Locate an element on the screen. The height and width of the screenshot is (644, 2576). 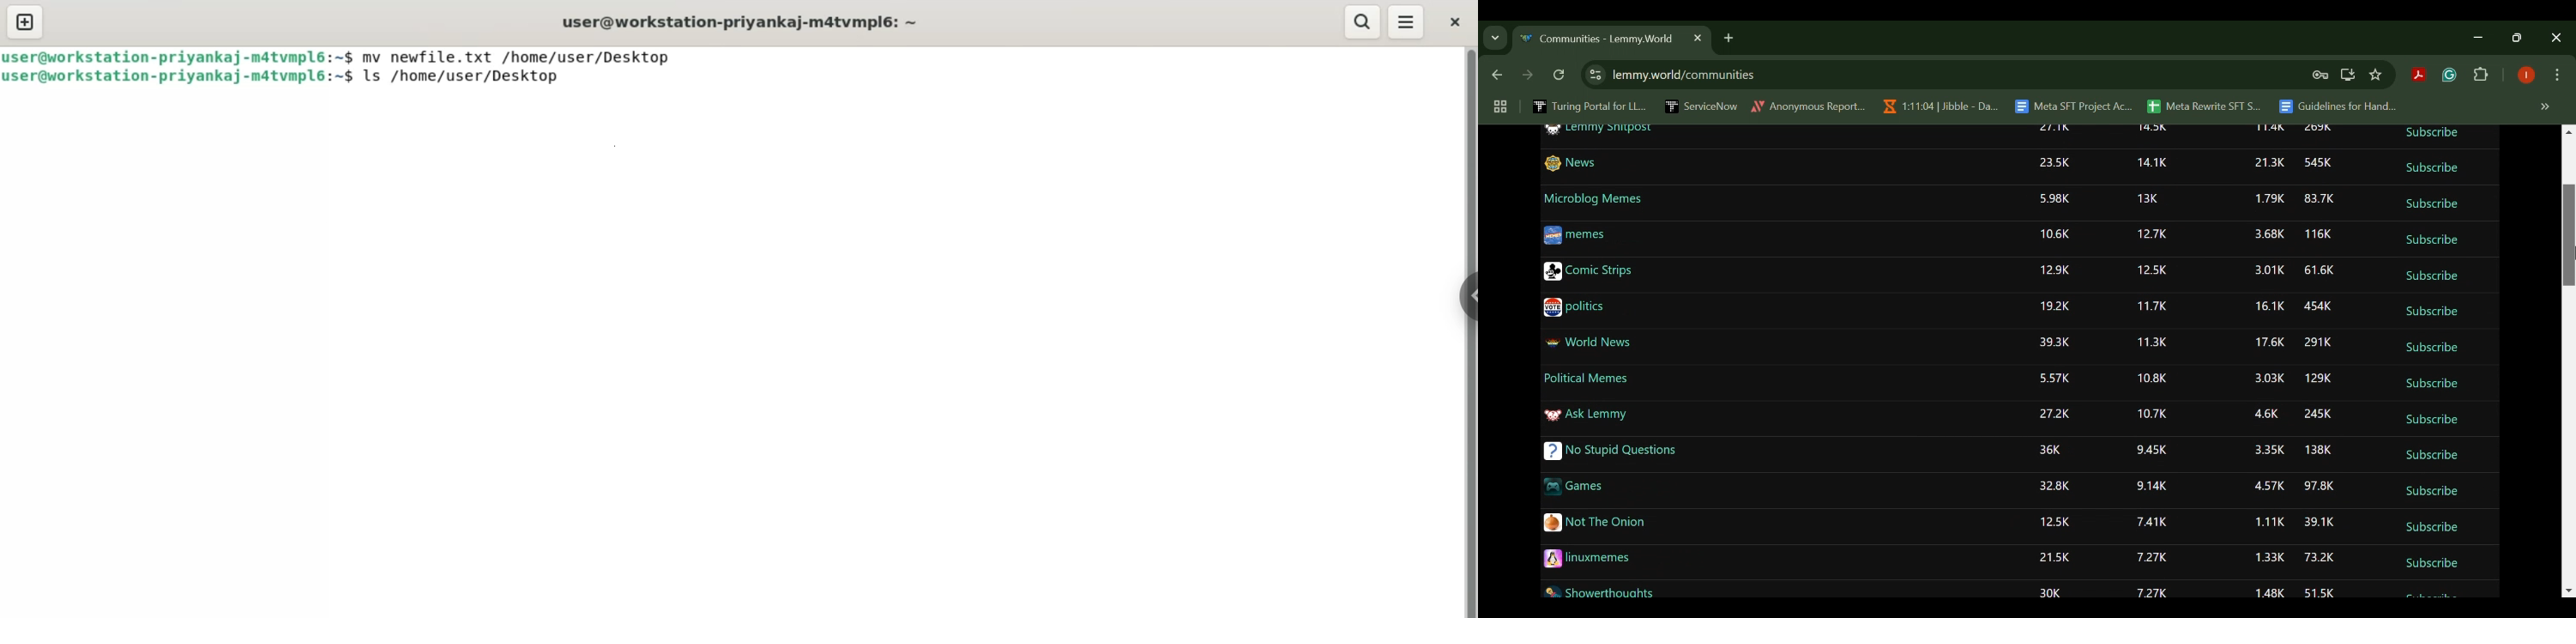
Anonymous Report... is located at coordinates (1809, 106).